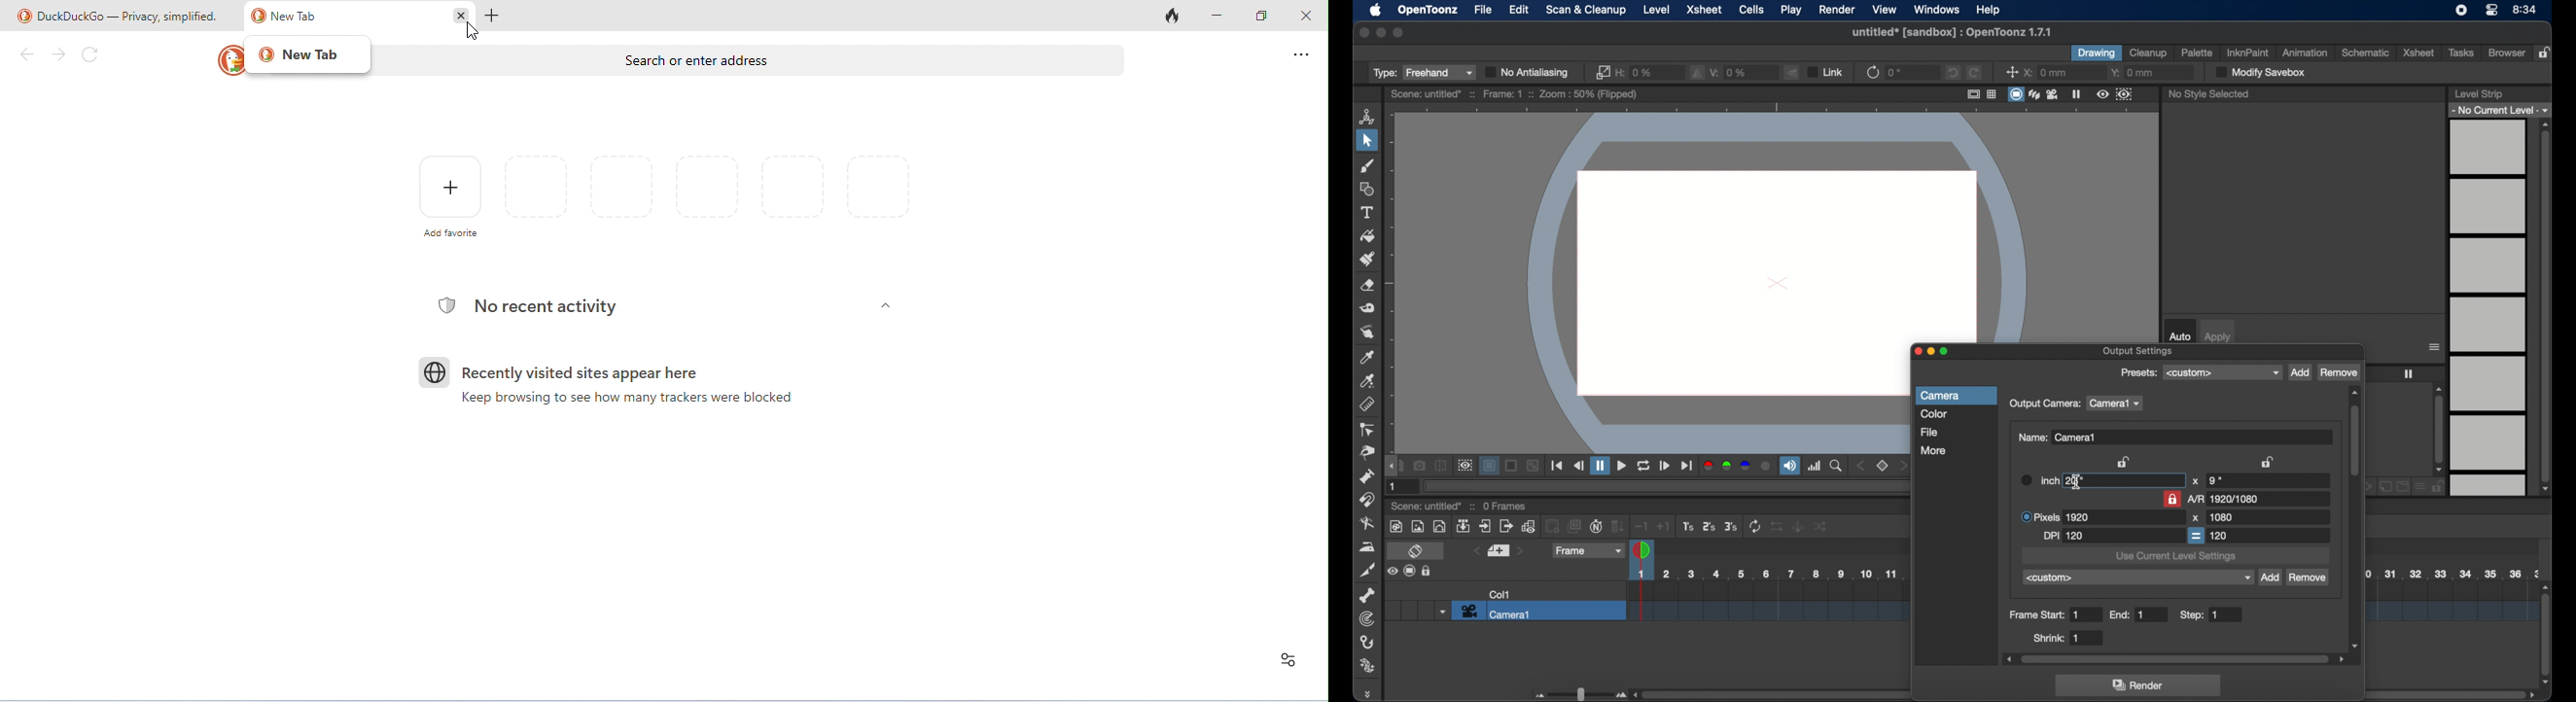  Describe the element at coordinates (538, 186) in the screenshot. I see `favorites and recently visited pages` at that location.